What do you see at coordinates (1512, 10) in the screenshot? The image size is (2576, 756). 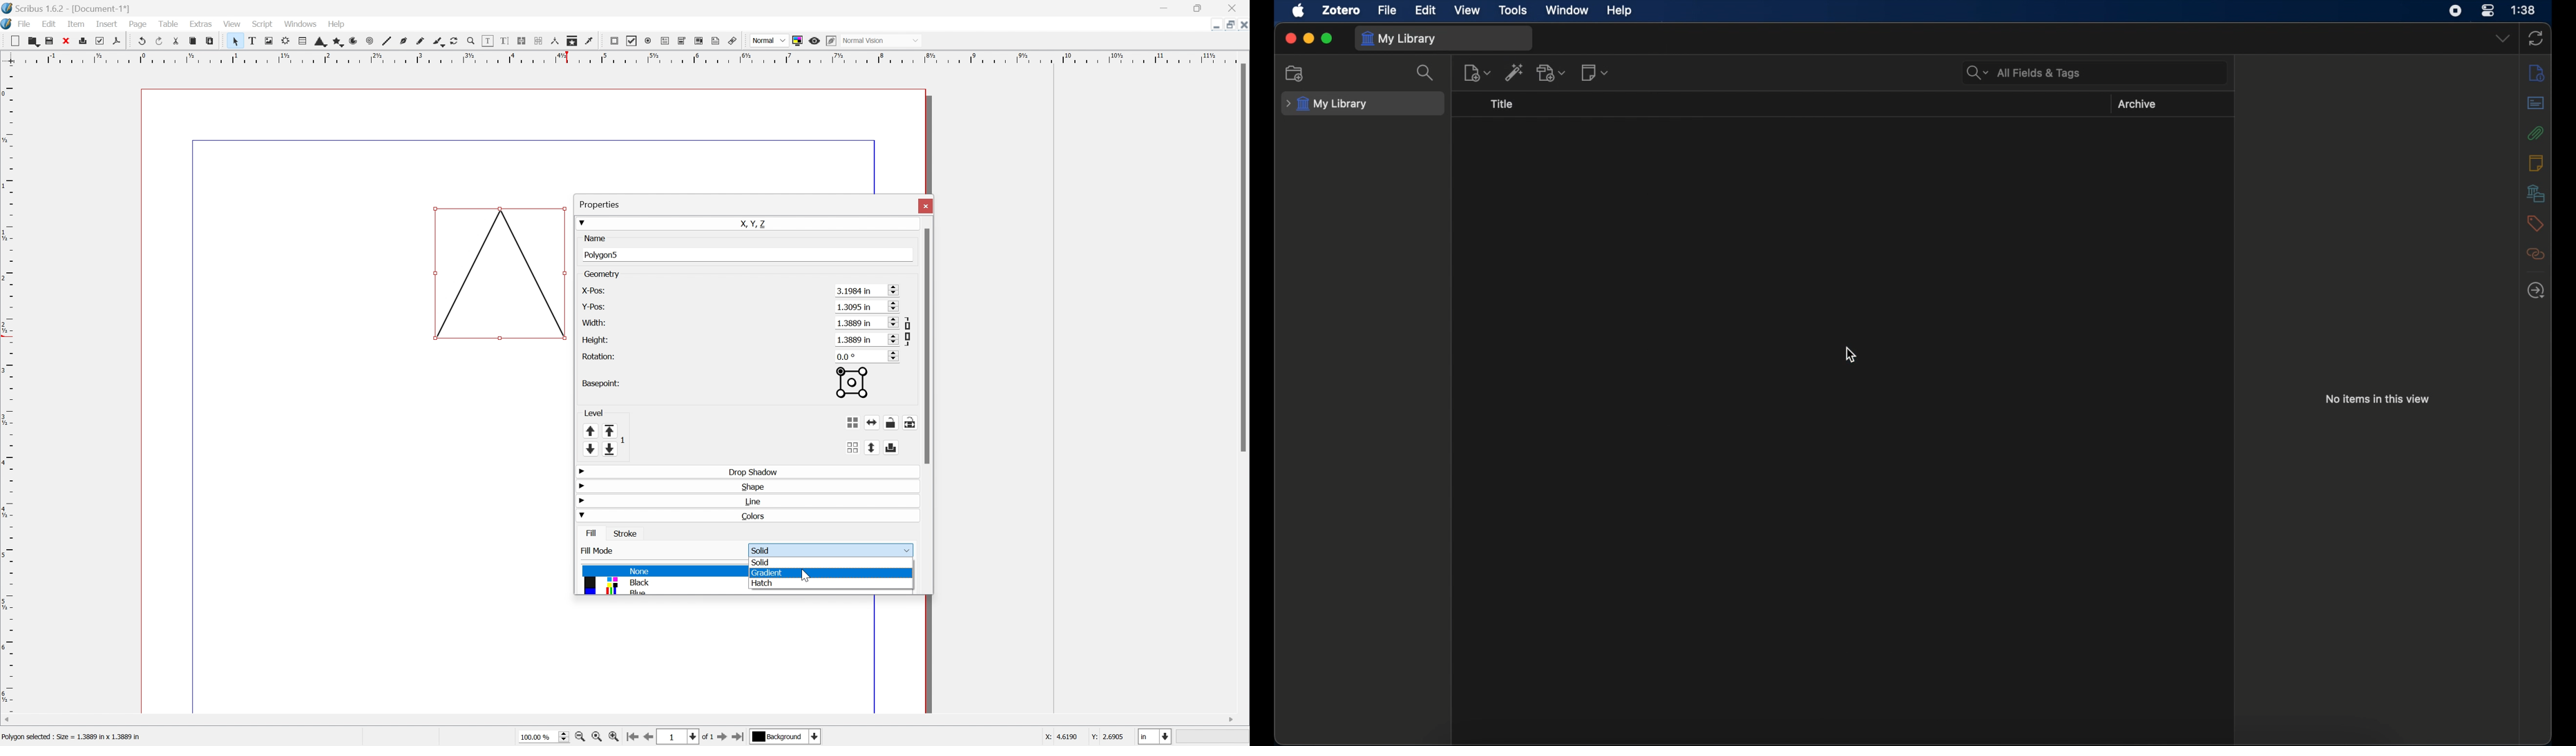 I see `tools` at bounding box center [1512, 10].